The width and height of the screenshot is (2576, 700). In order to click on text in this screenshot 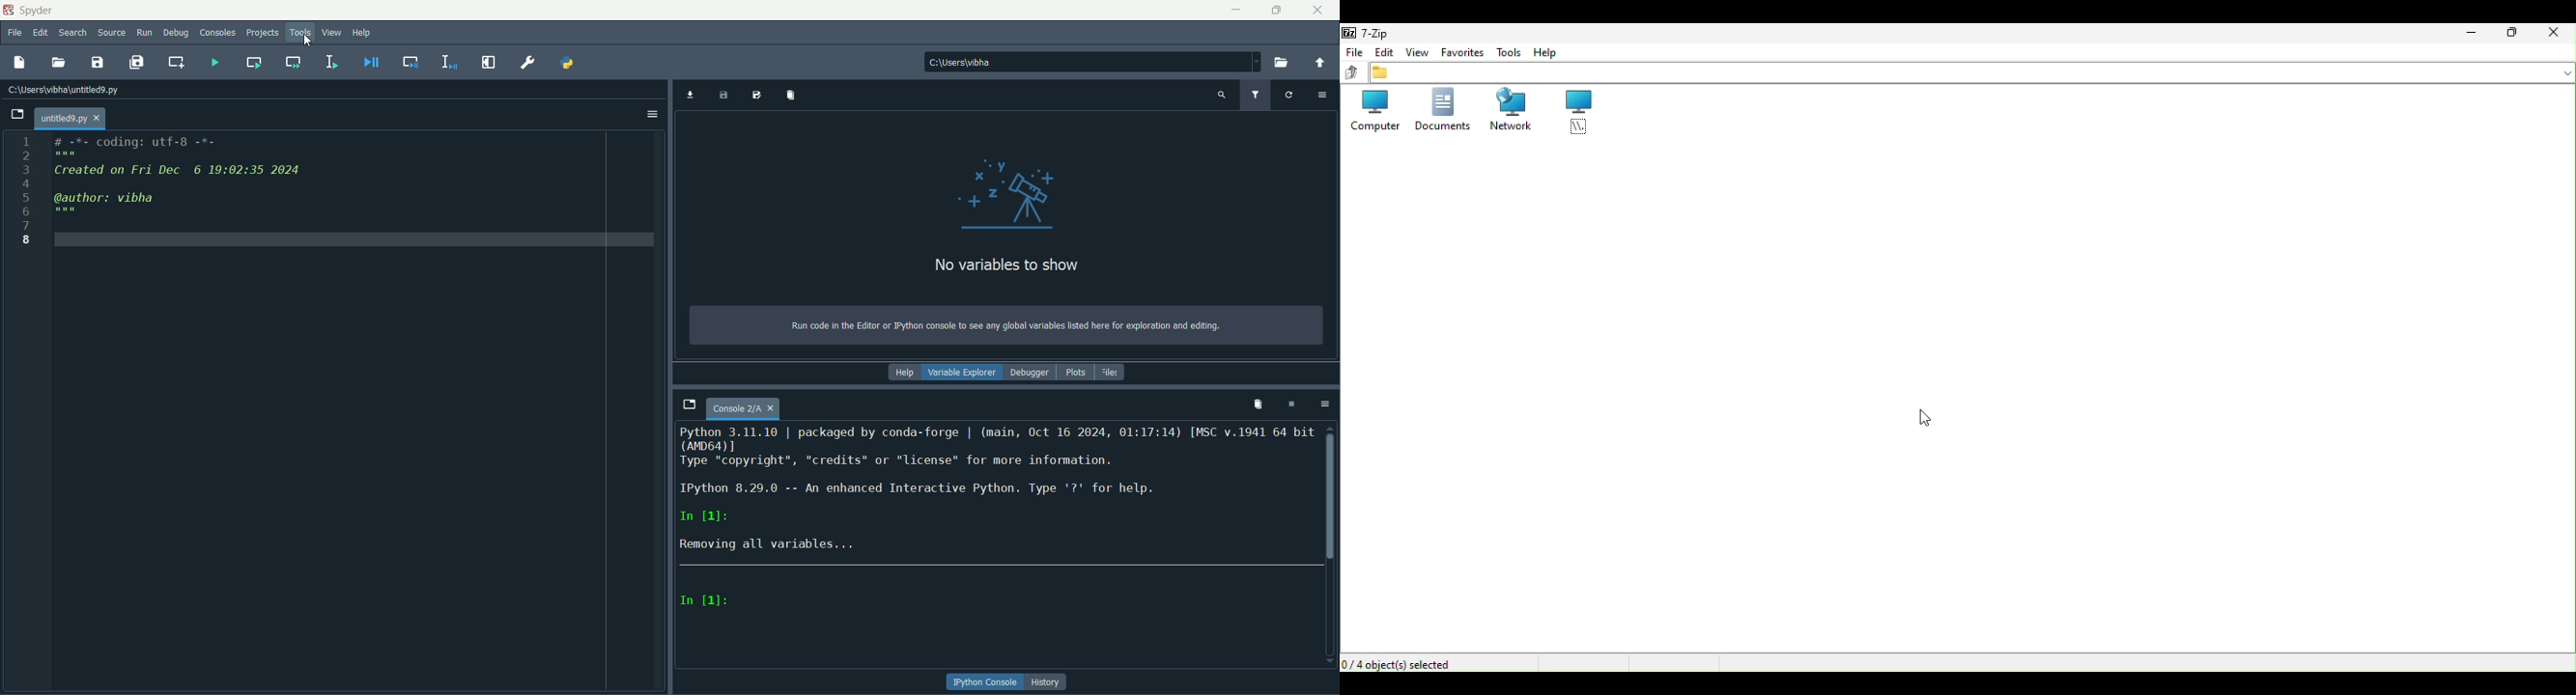, I will do `click(998, 492)`.